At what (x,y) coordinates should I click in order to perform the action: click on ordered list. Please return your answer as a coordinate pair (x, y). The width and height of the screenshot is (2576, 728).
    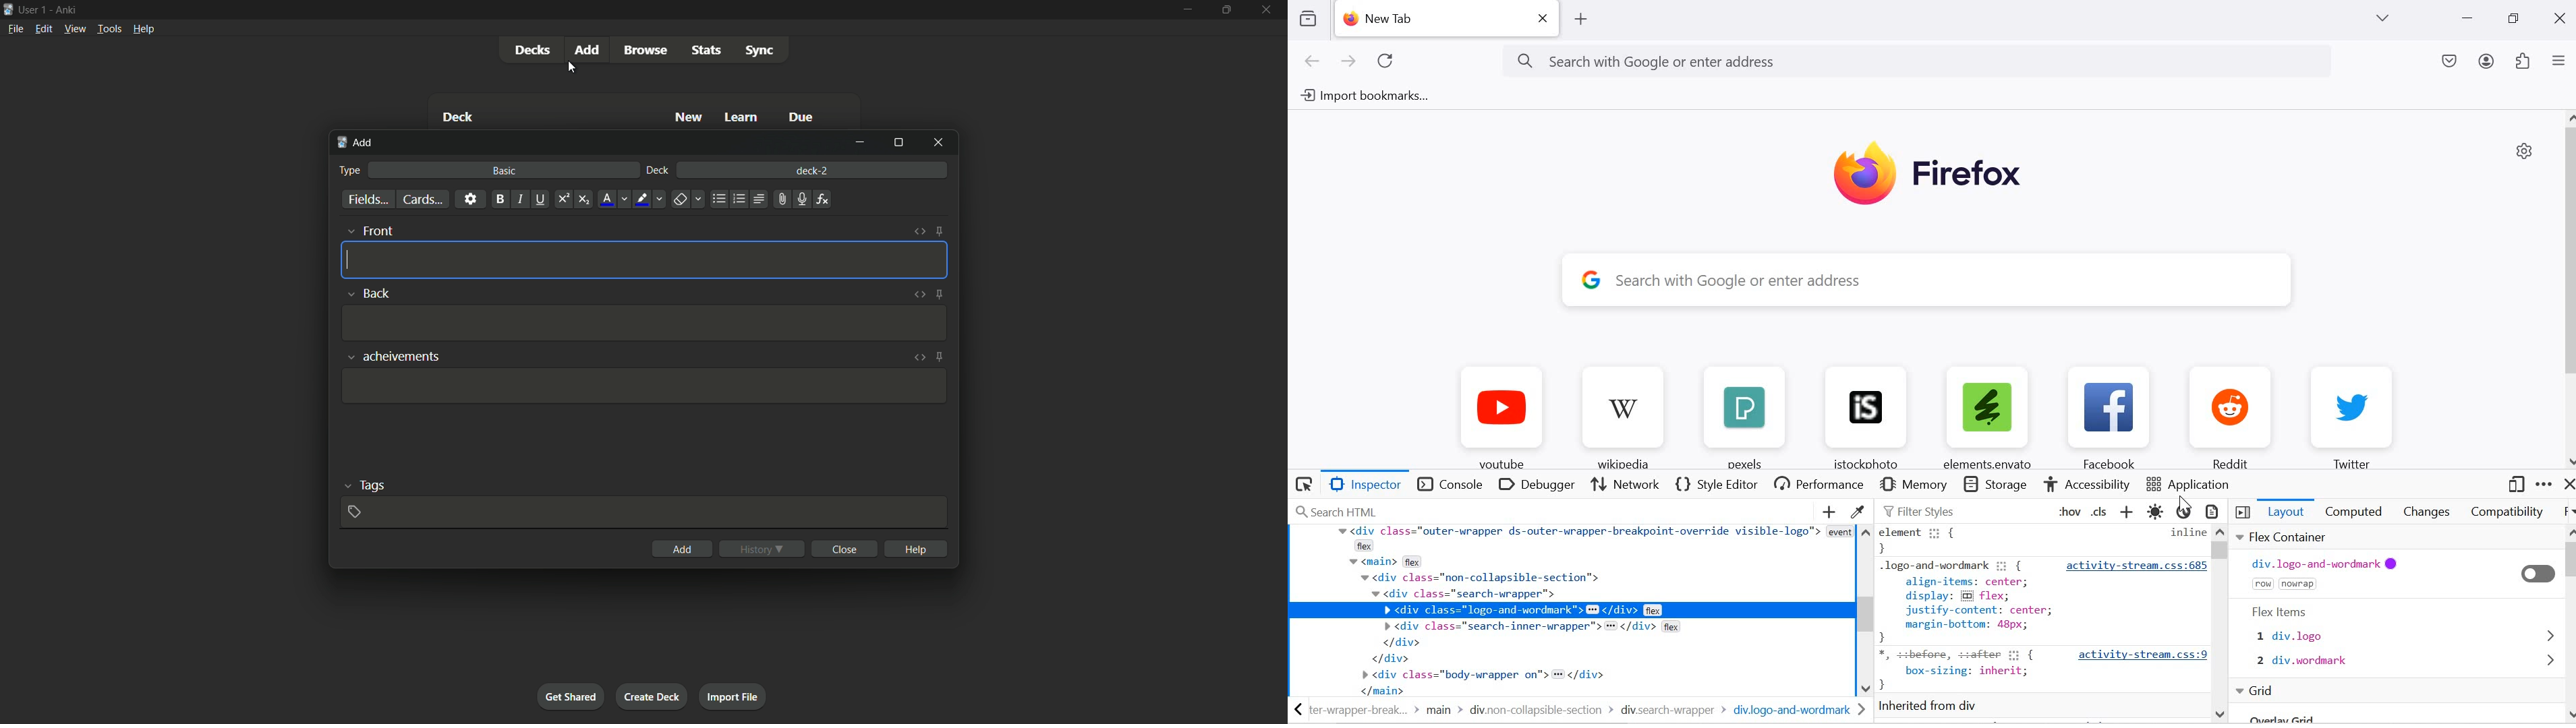
    Looking at the image, I should click on (739, 200).